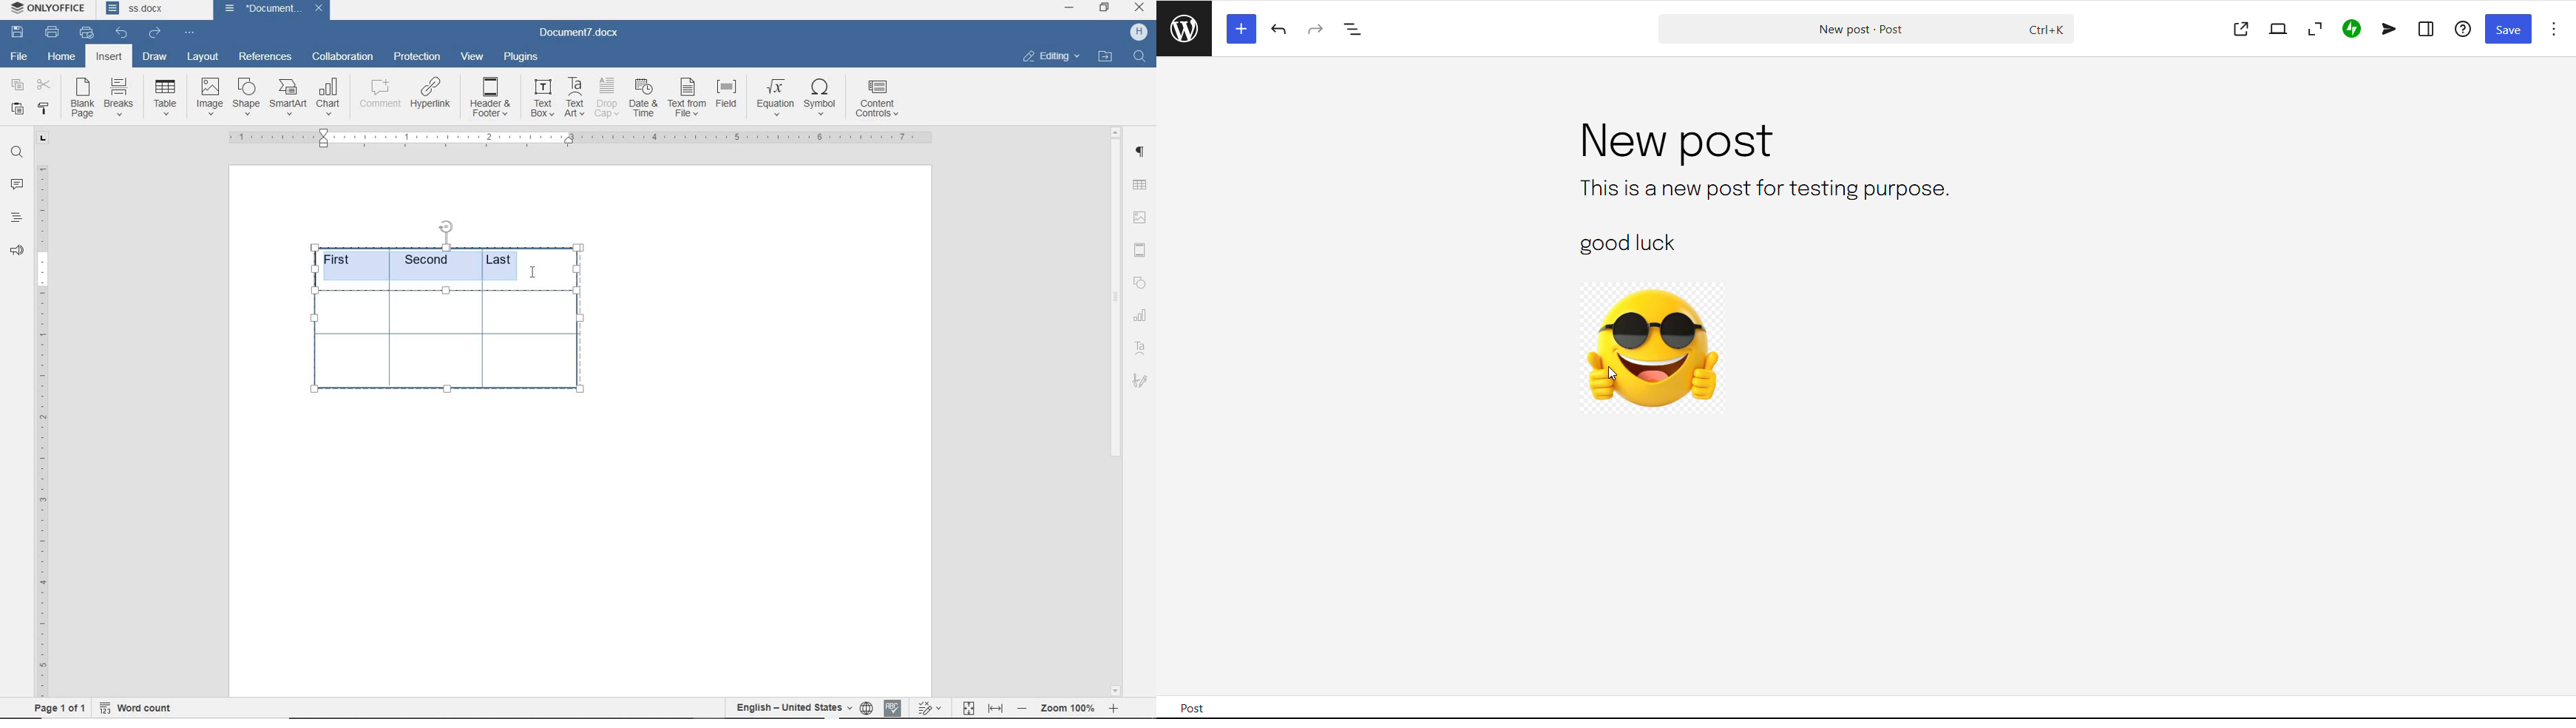 The height and width of the screenshot is (728, 2576). Describe the element at coordinates (1761, 188) in the screenshot. I see `text block 1` at that location.